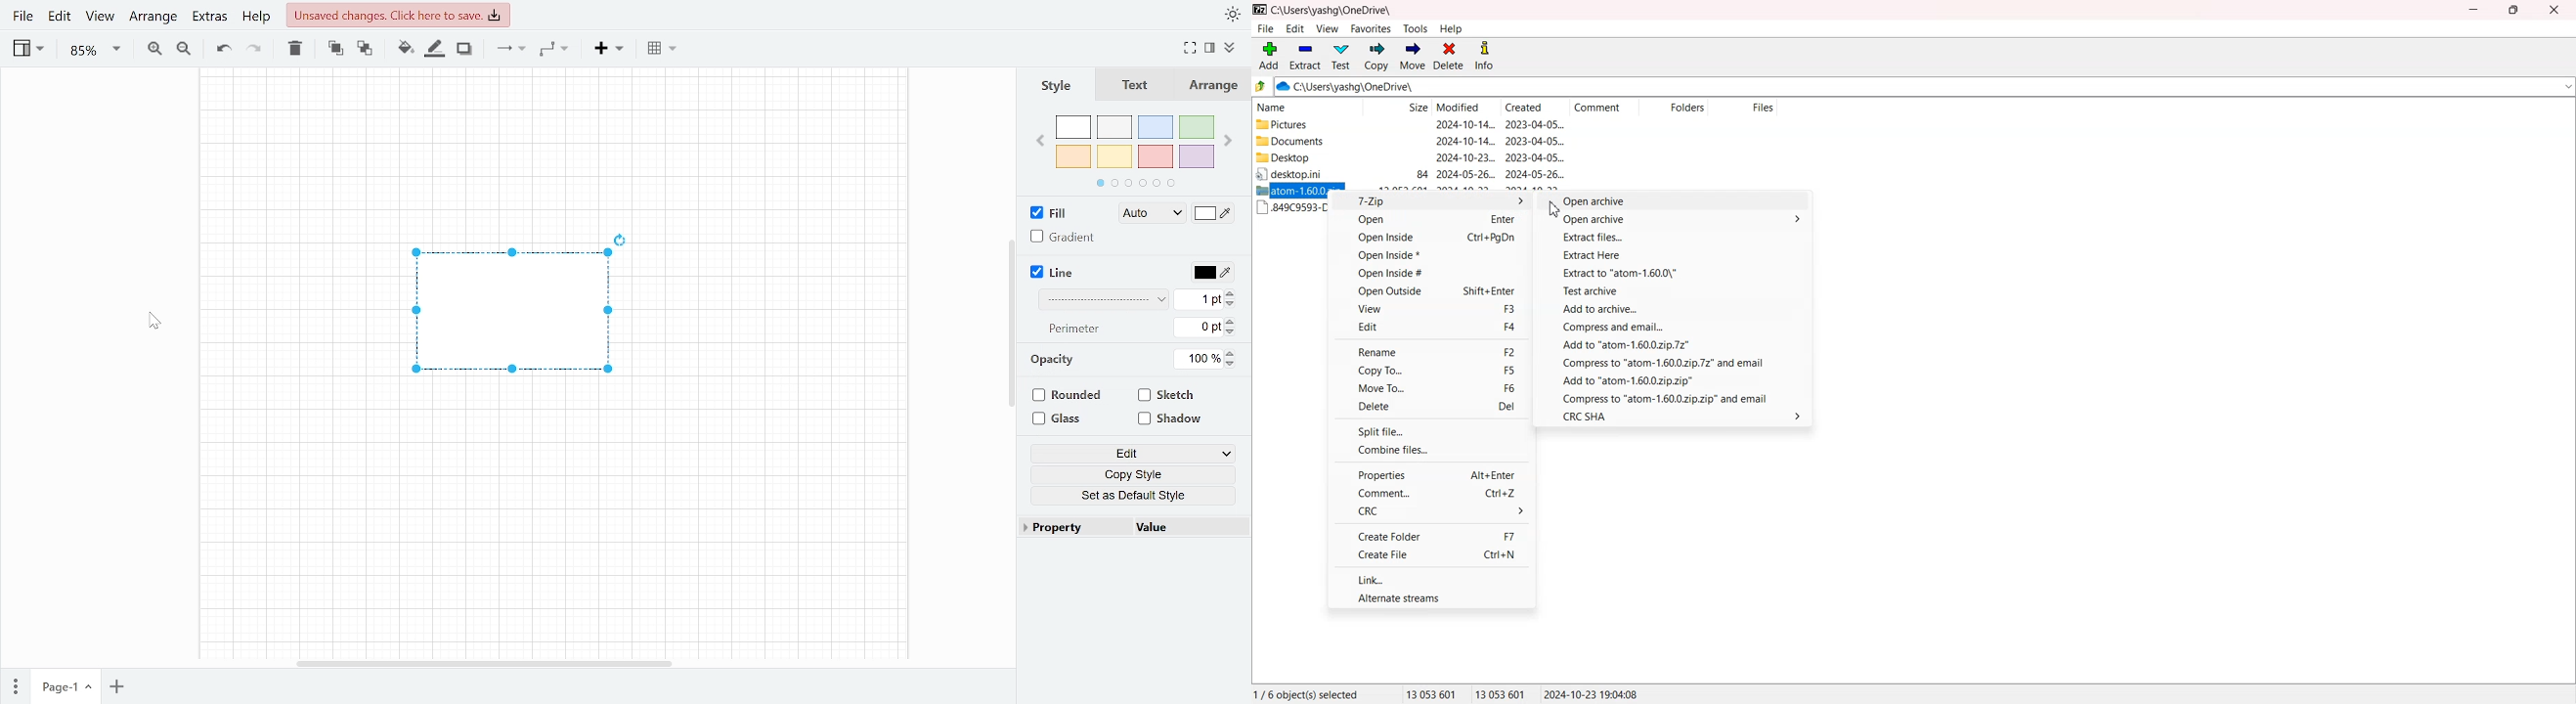  I want to click on Shadow, so click(1176, 418).